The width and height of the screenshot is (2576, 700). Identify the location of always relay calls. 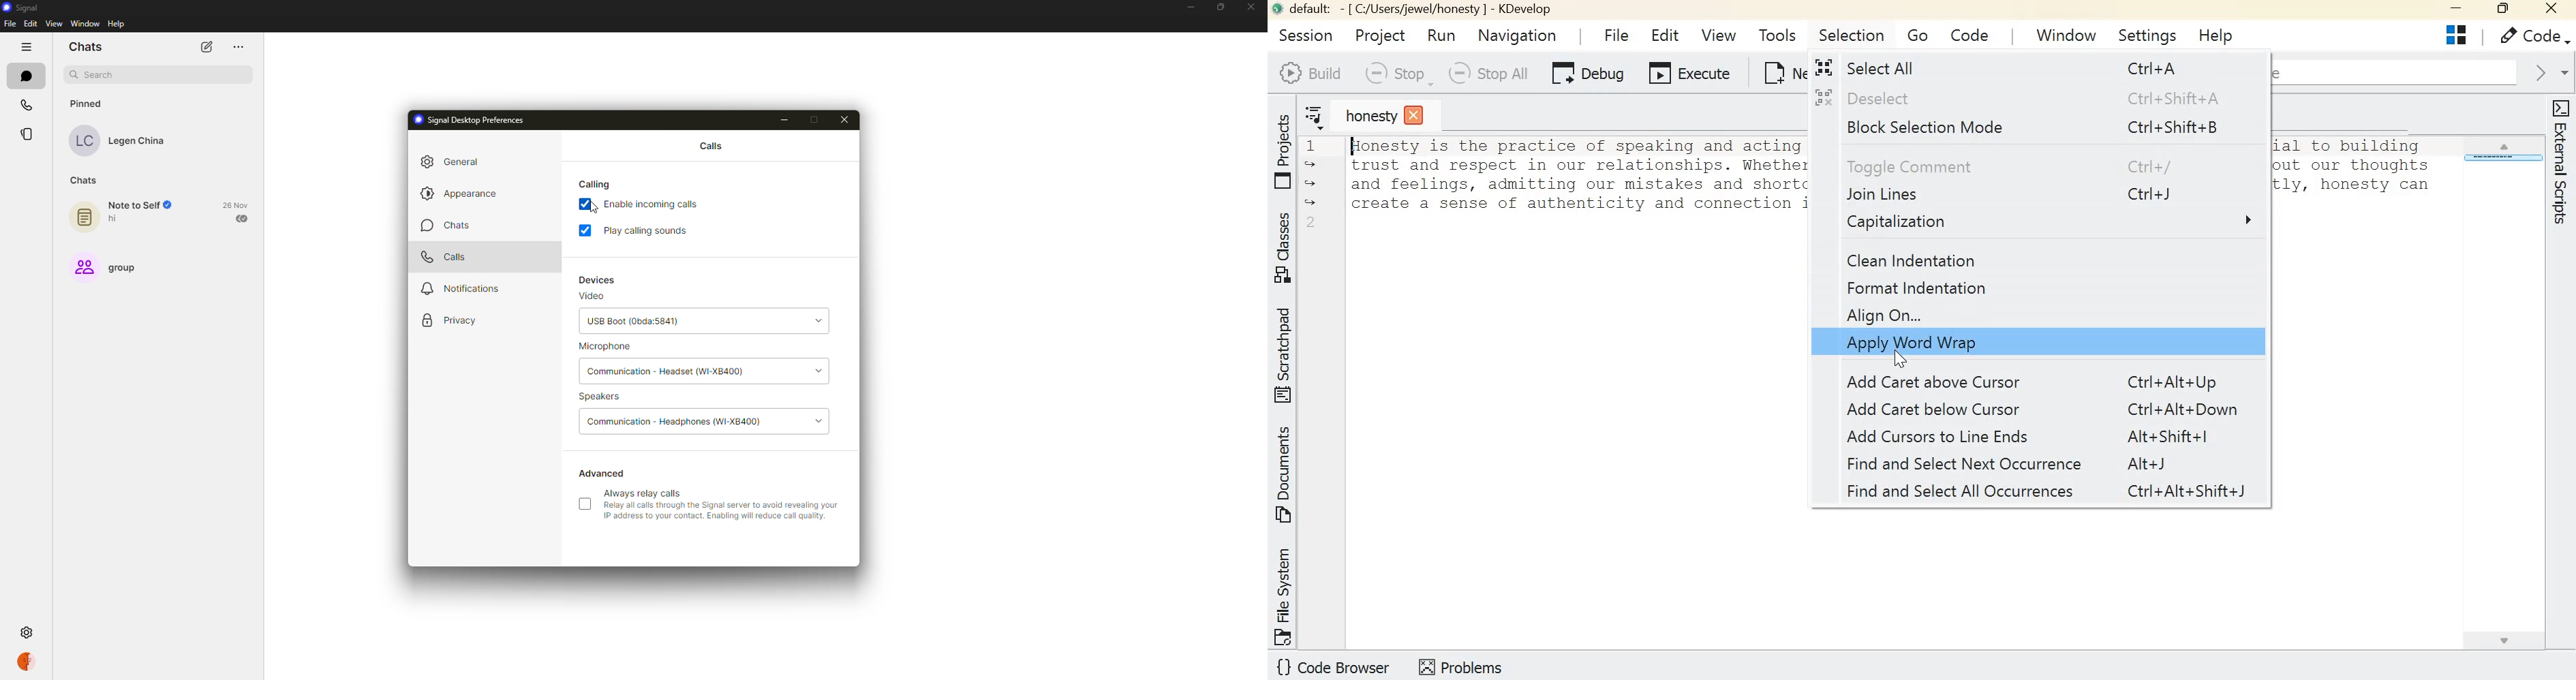
(718, 504).